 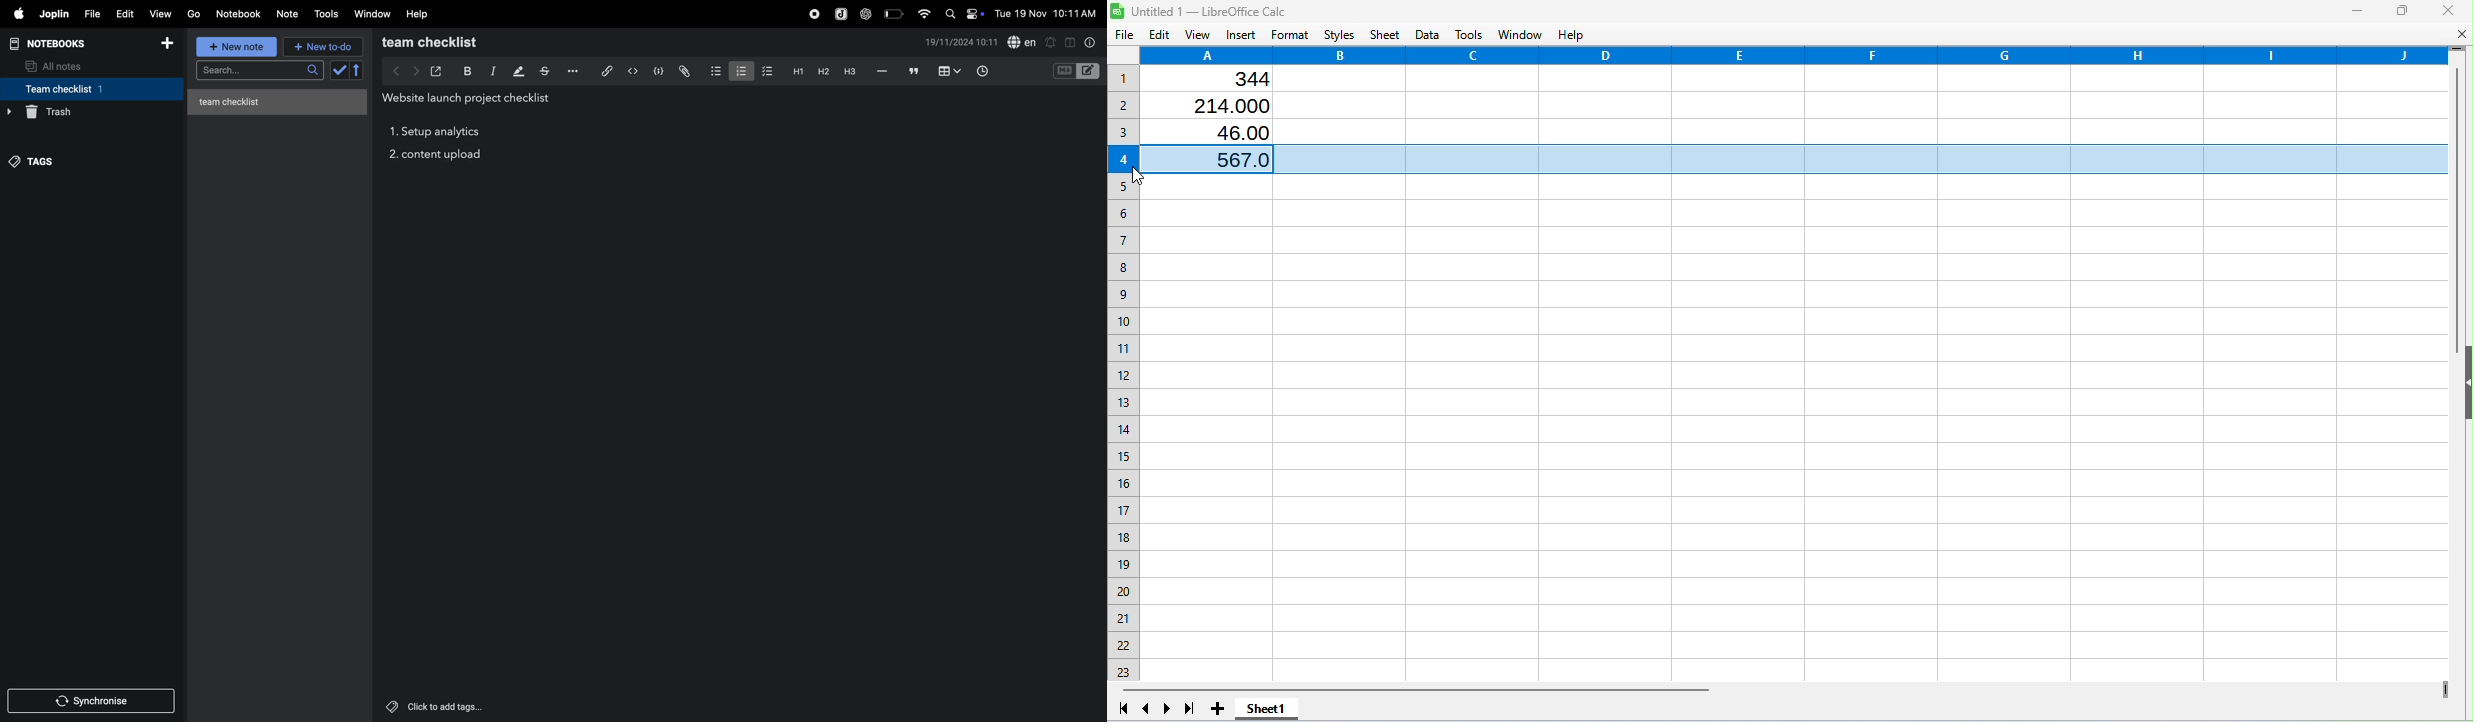 I want to click on bold, so click(x=466, y=70).